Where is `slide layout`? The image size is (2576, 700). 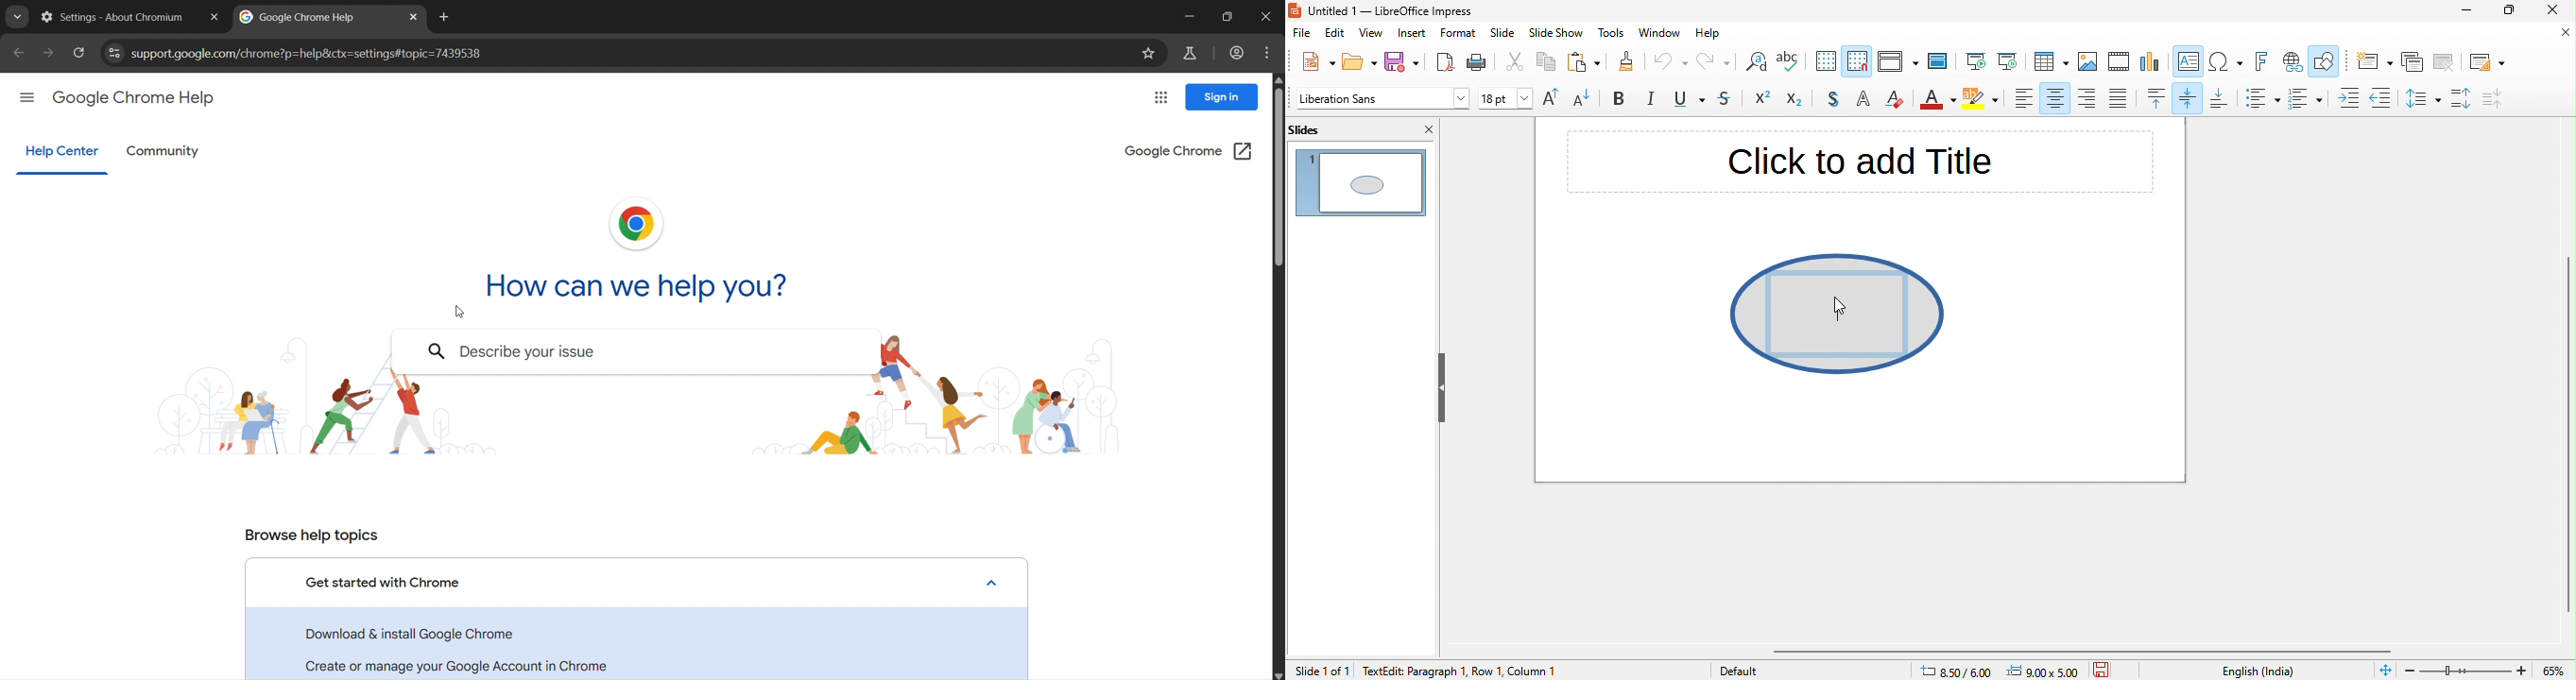
slide layout is located at coordinates (2484, 60).